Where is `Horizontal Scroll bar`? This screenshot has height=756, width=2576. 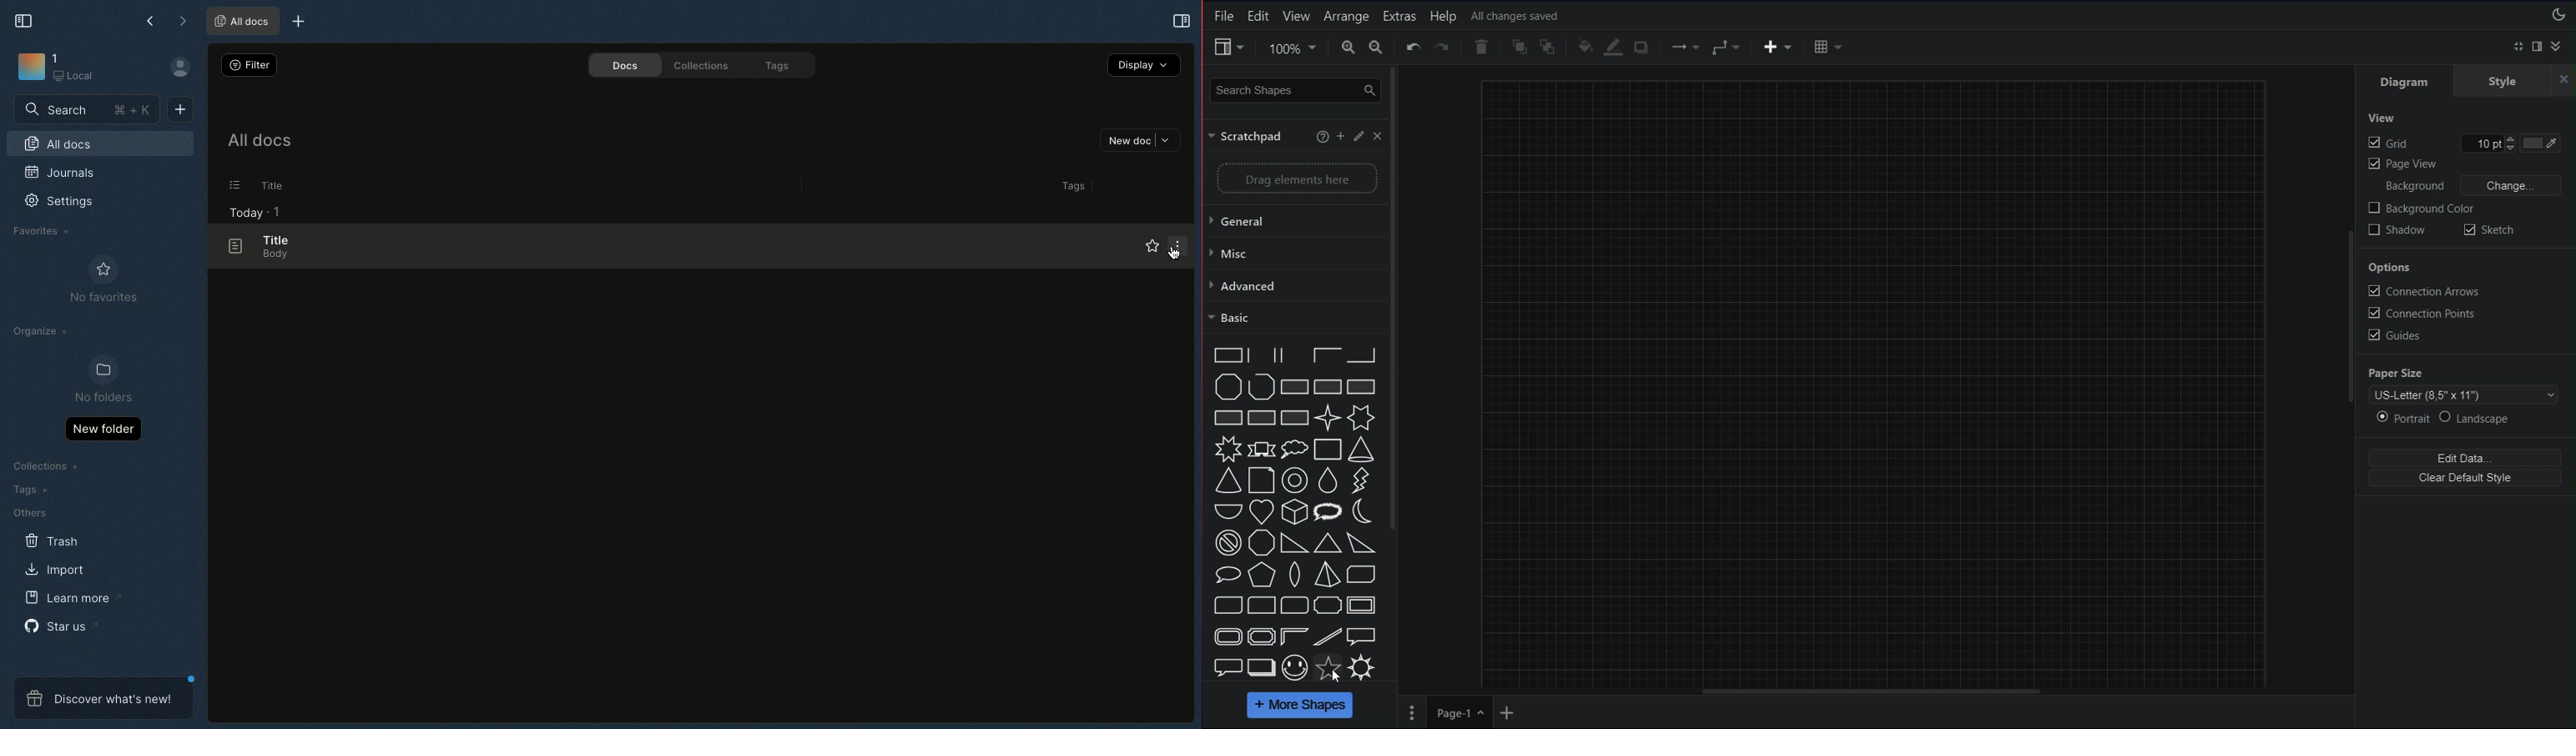
Horizontal Scroll bar is located at coordinates (1880, 690).